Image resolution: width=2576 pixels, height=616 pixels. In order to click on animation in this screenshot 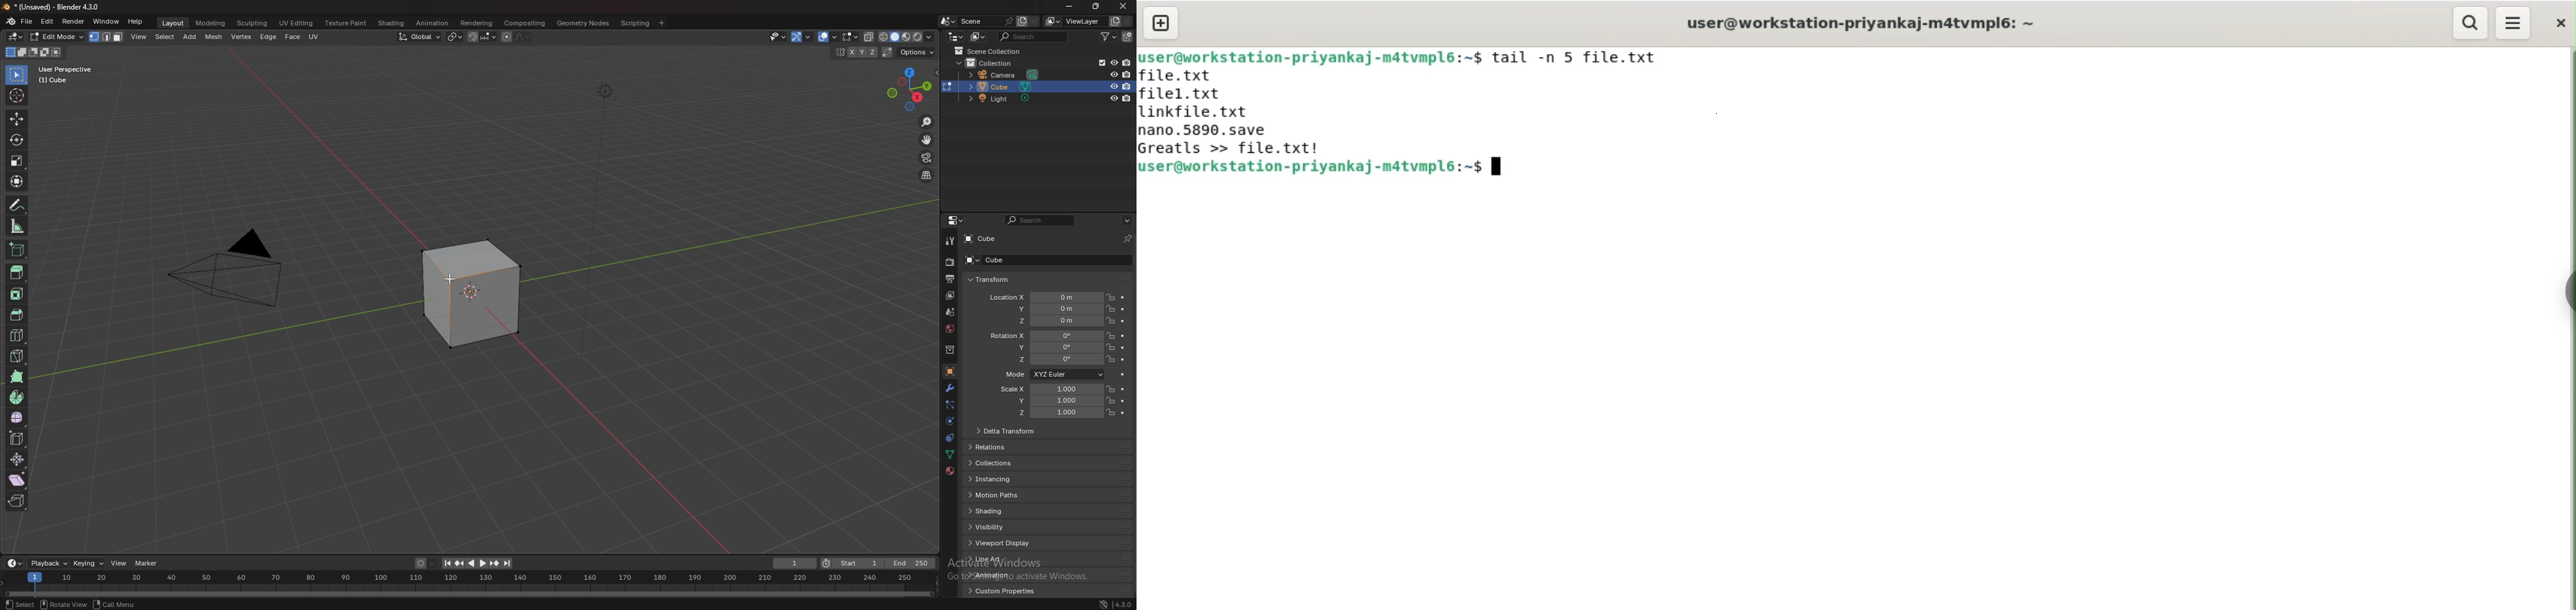, I will do `click(1008, 574)`.